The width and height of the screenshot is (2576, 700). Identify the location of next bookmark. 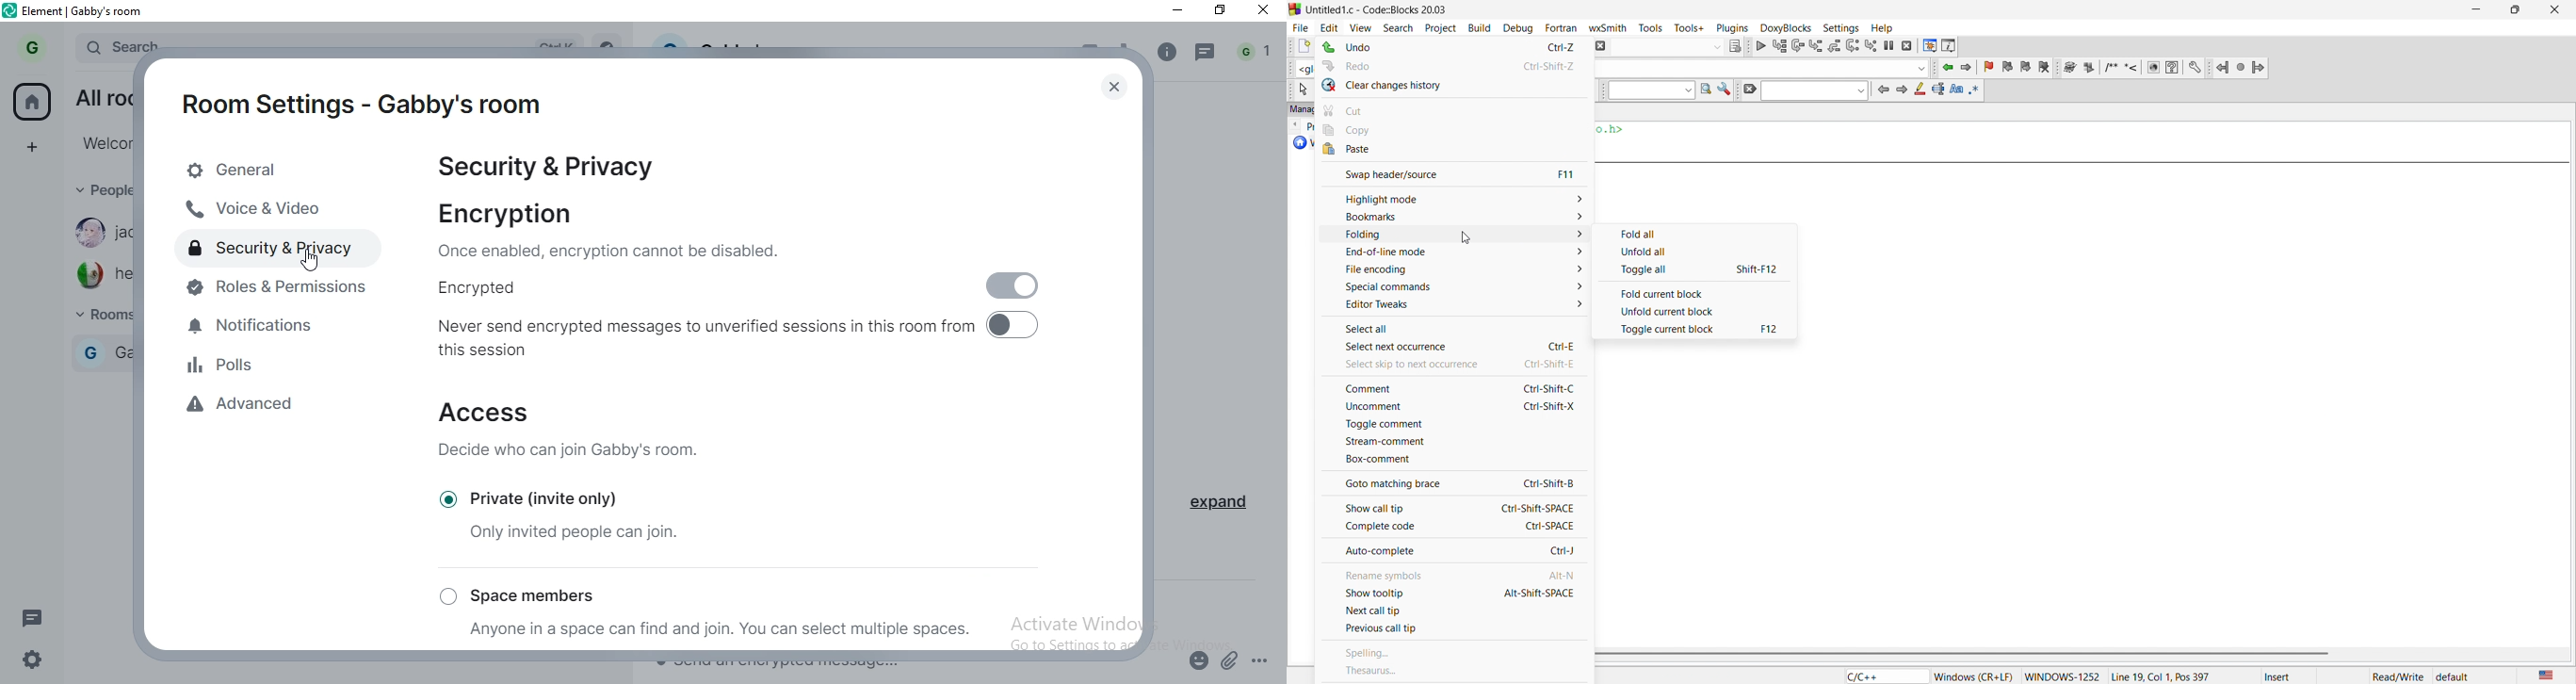
(2027, 66).